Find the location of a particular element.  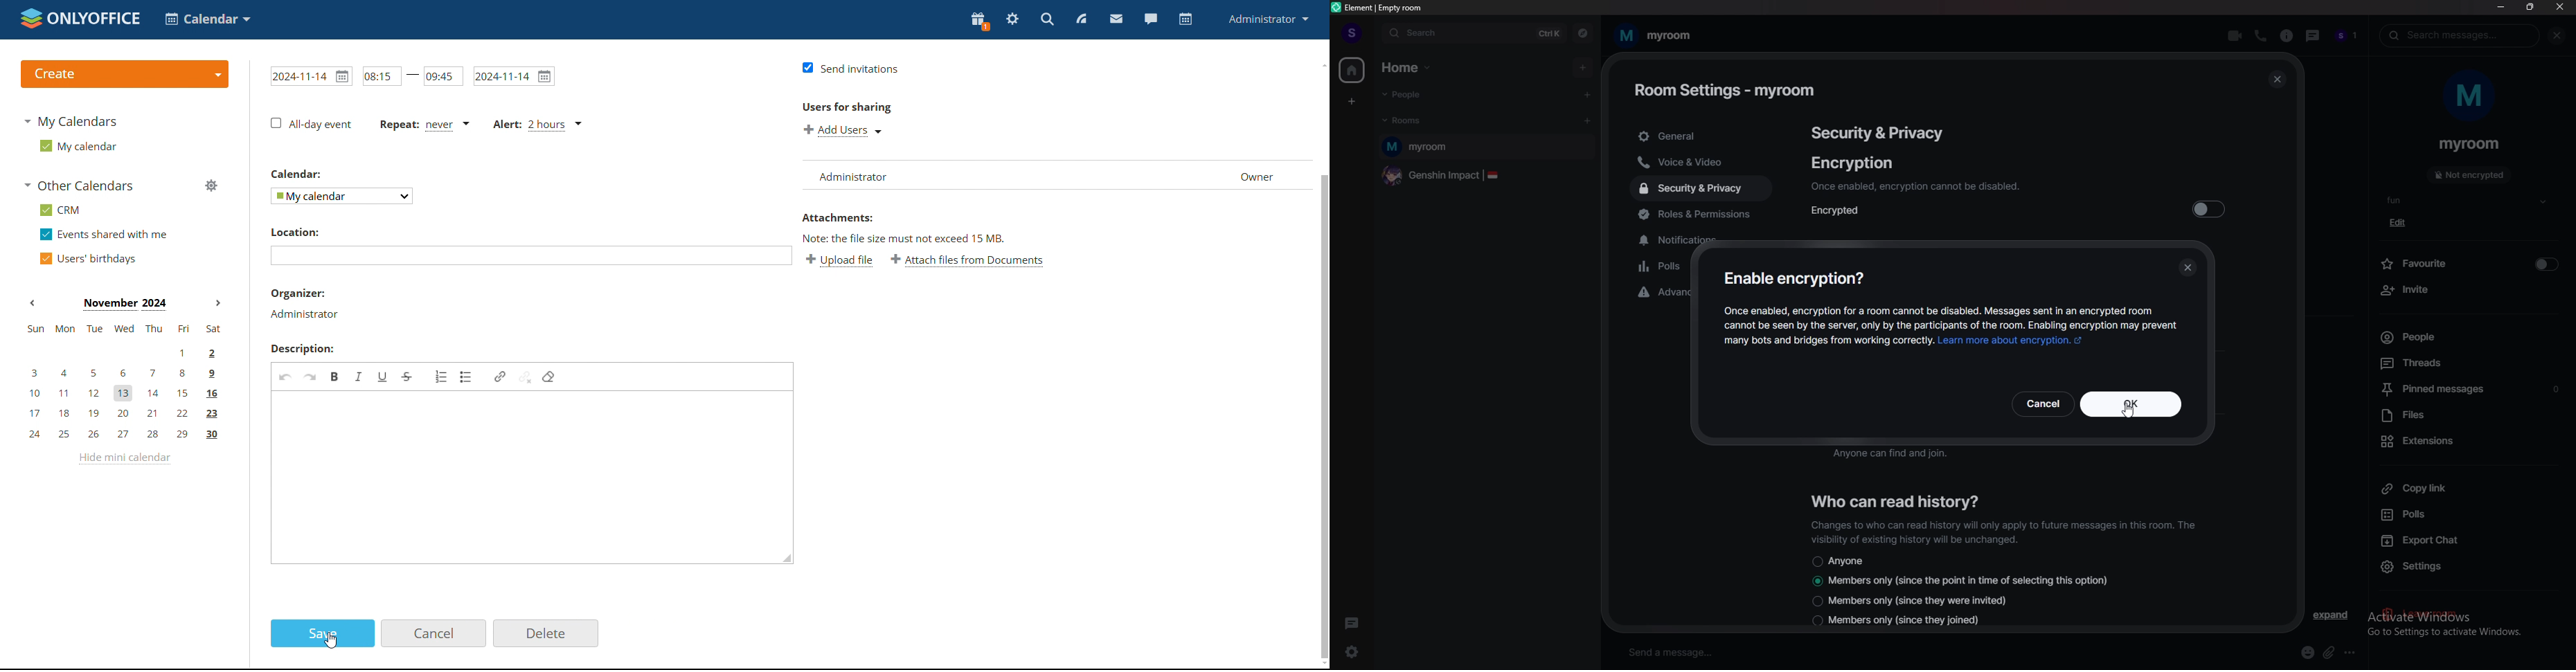

rooms is located at coordinates (1417, 121).